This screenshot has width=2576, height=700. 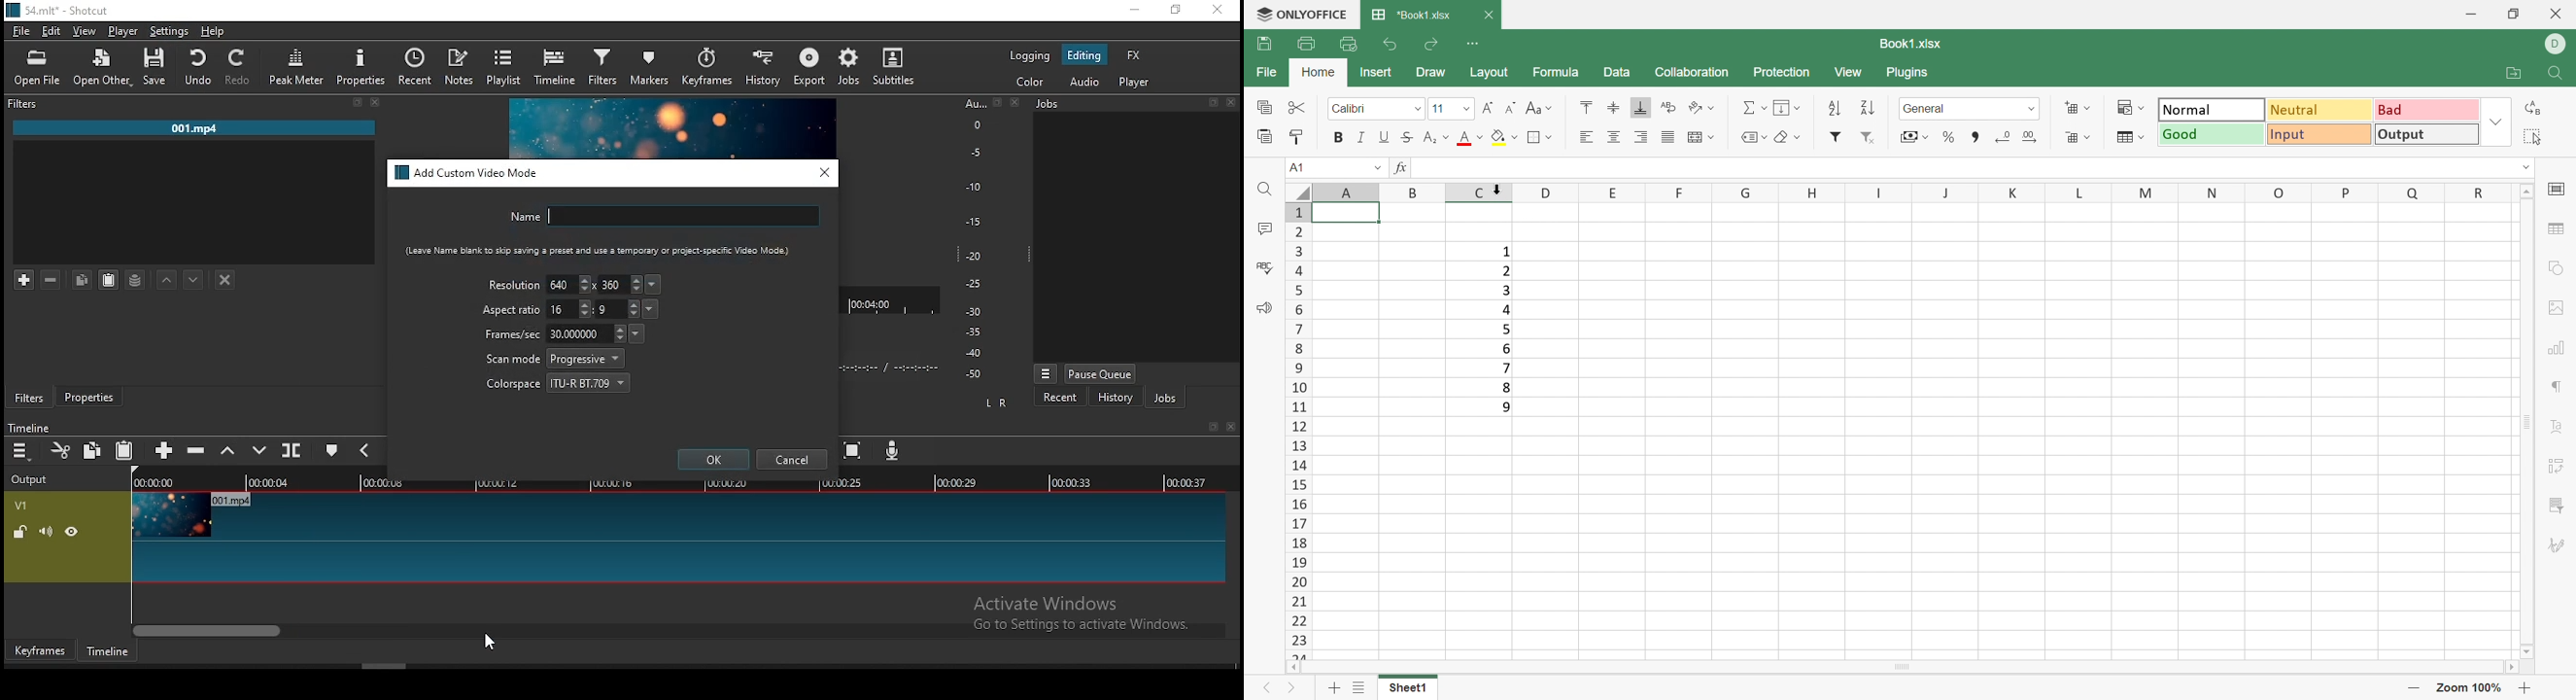 I want to click on L, so click(x=2077, y=194).